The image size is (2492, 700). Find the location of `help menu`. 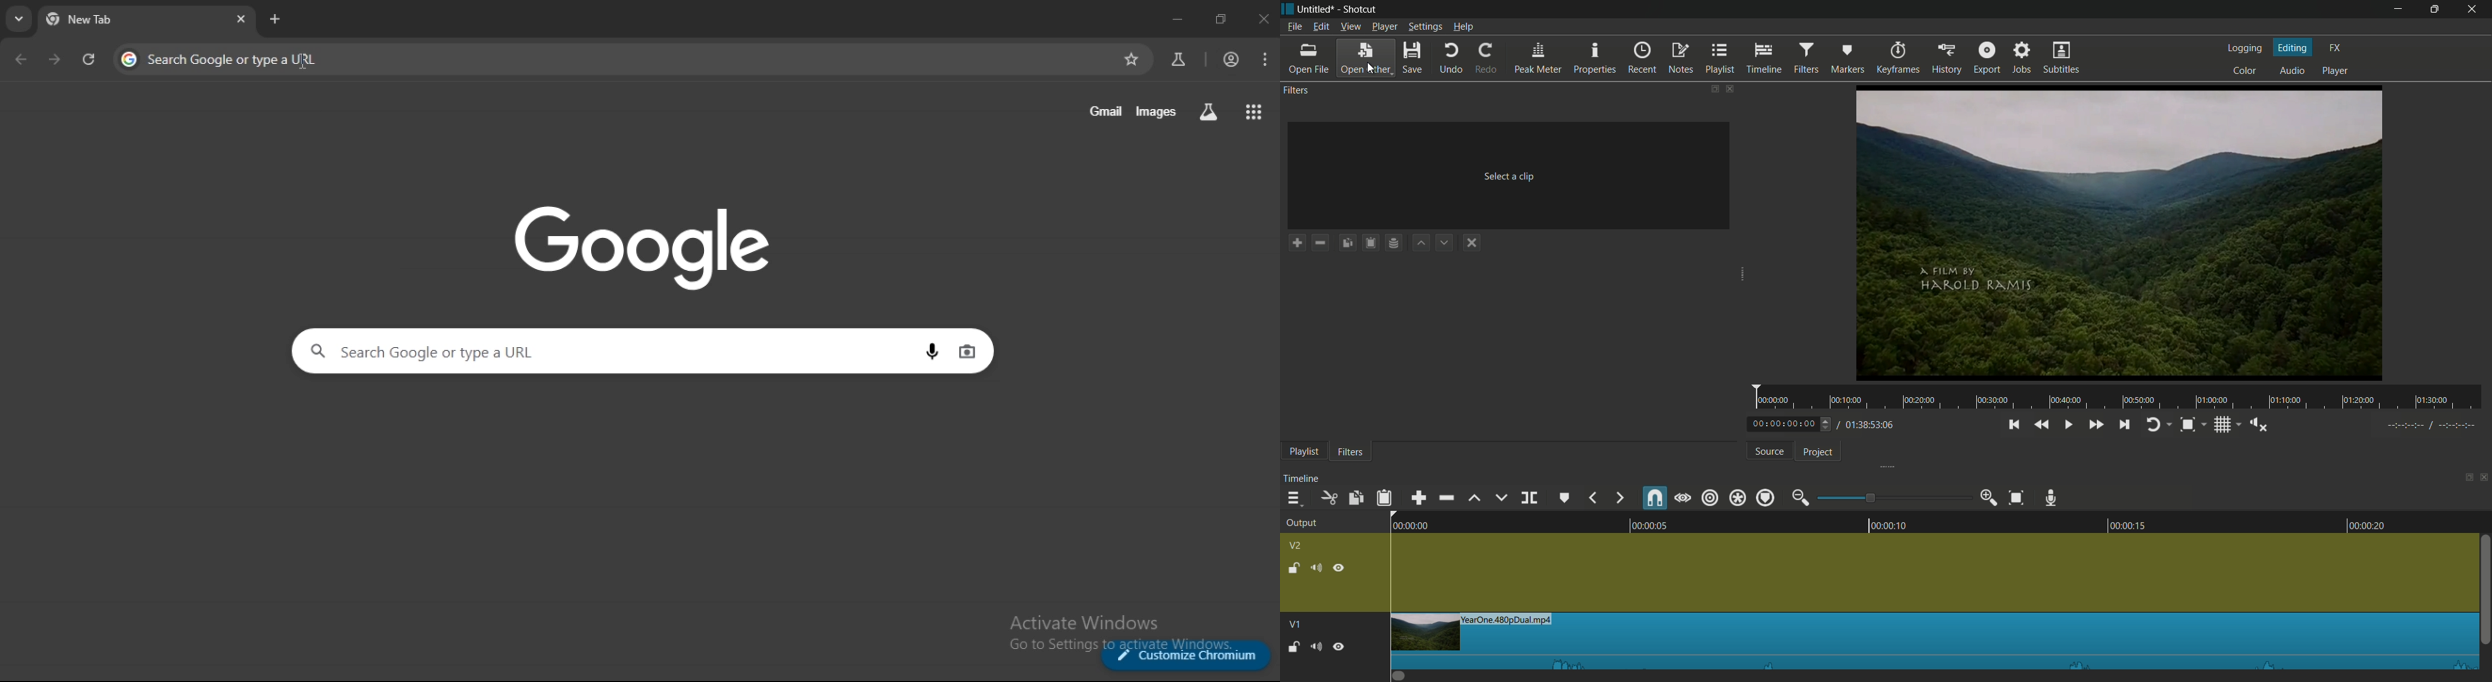

help menu is located at coordinates (1463, 27).